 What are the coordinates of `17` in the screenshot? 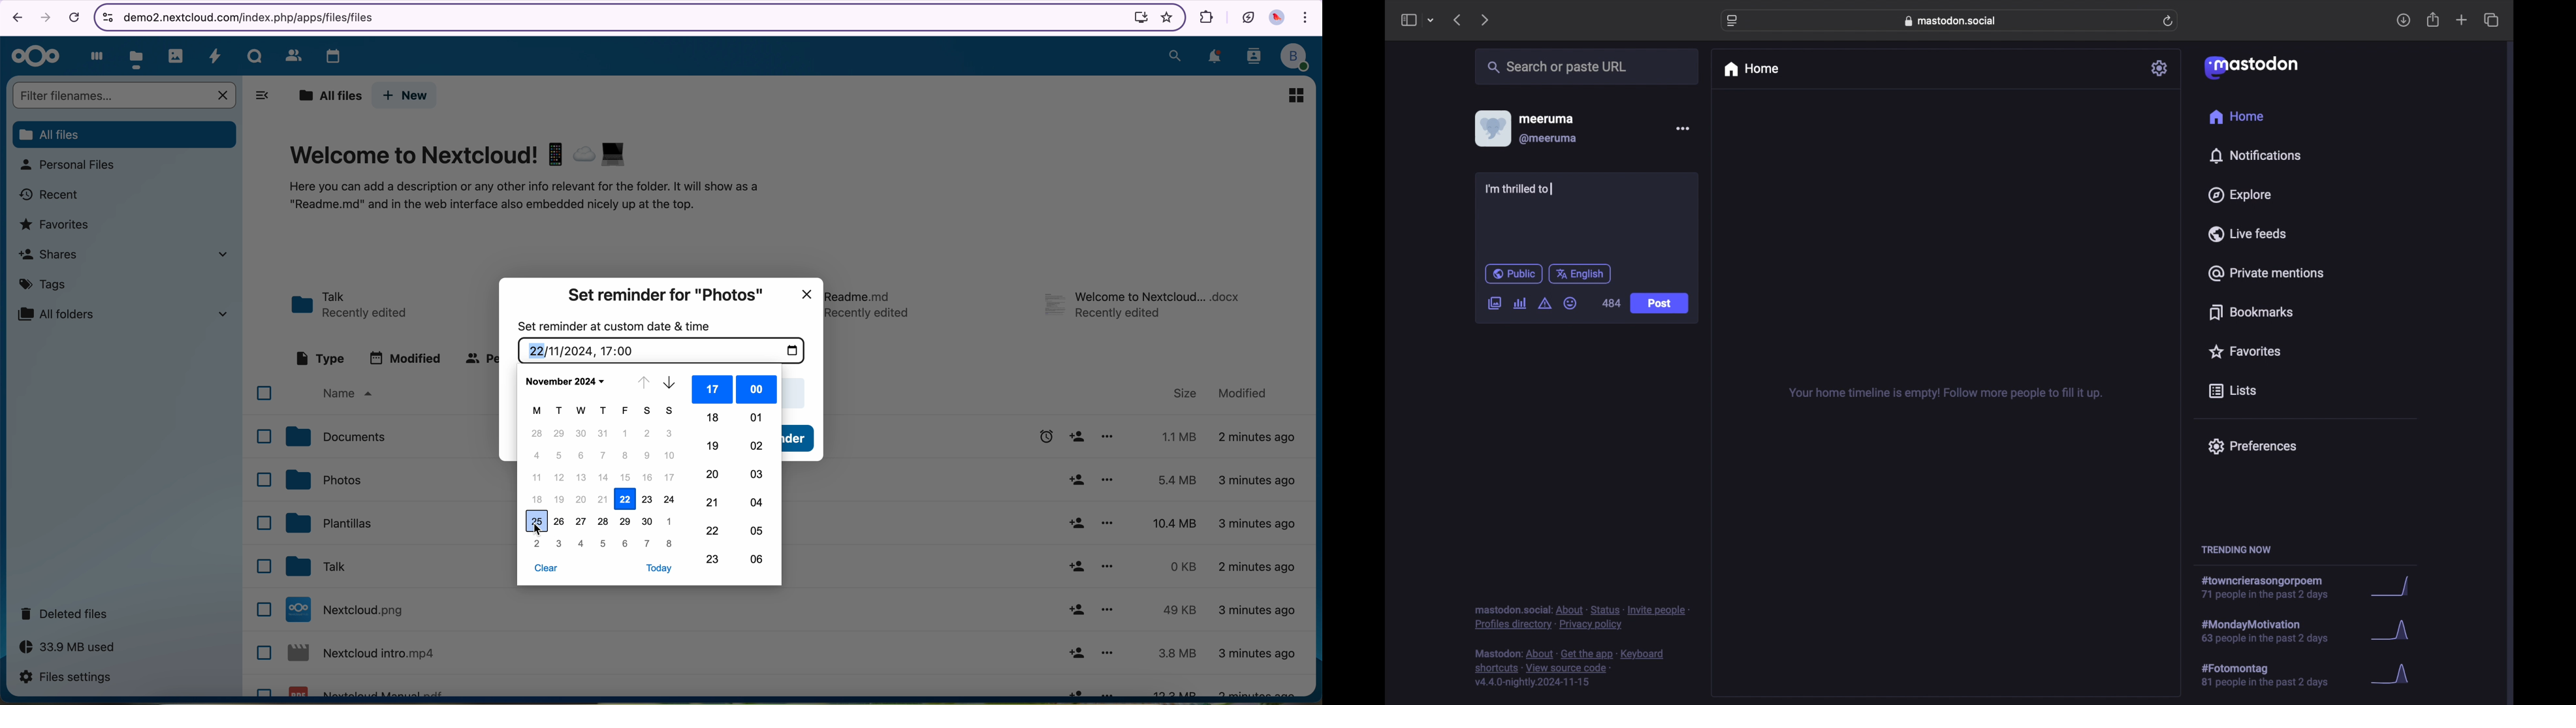 It's located at (671, 477).